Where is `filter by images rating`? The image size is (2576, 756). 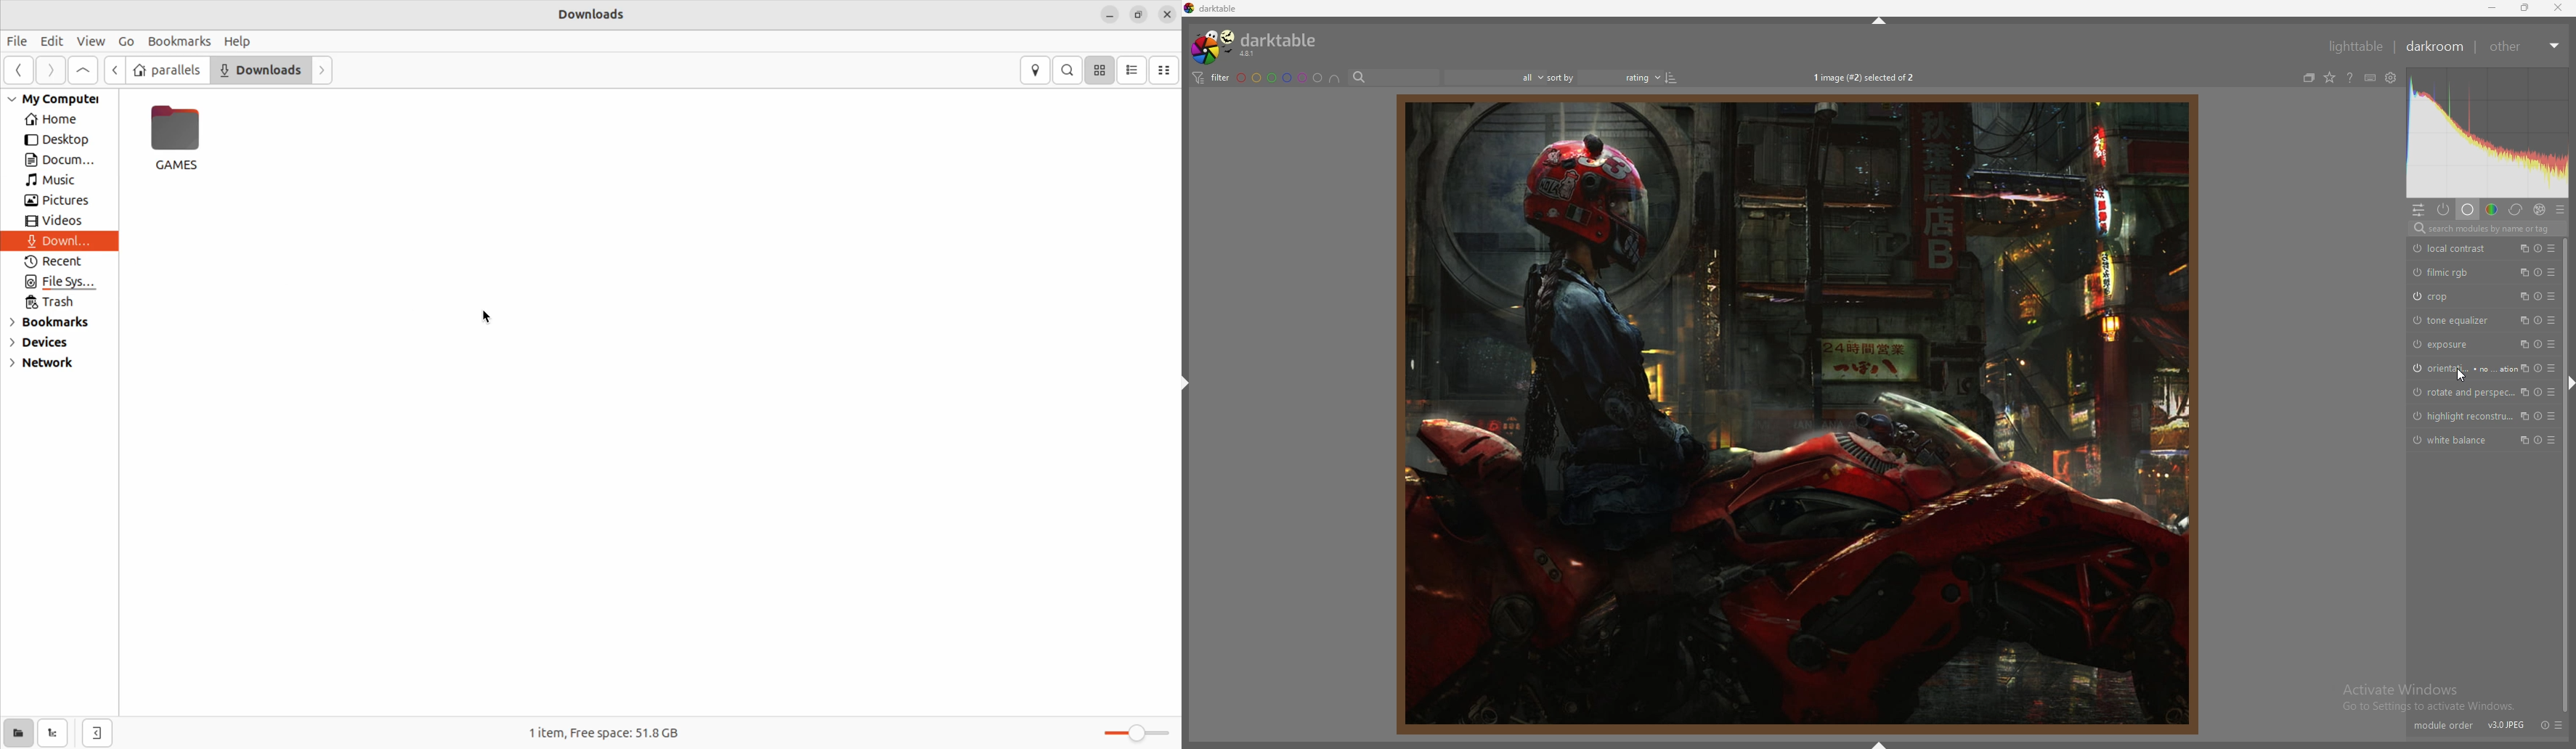
filter by images rating is located at coordinates (1496, 78).